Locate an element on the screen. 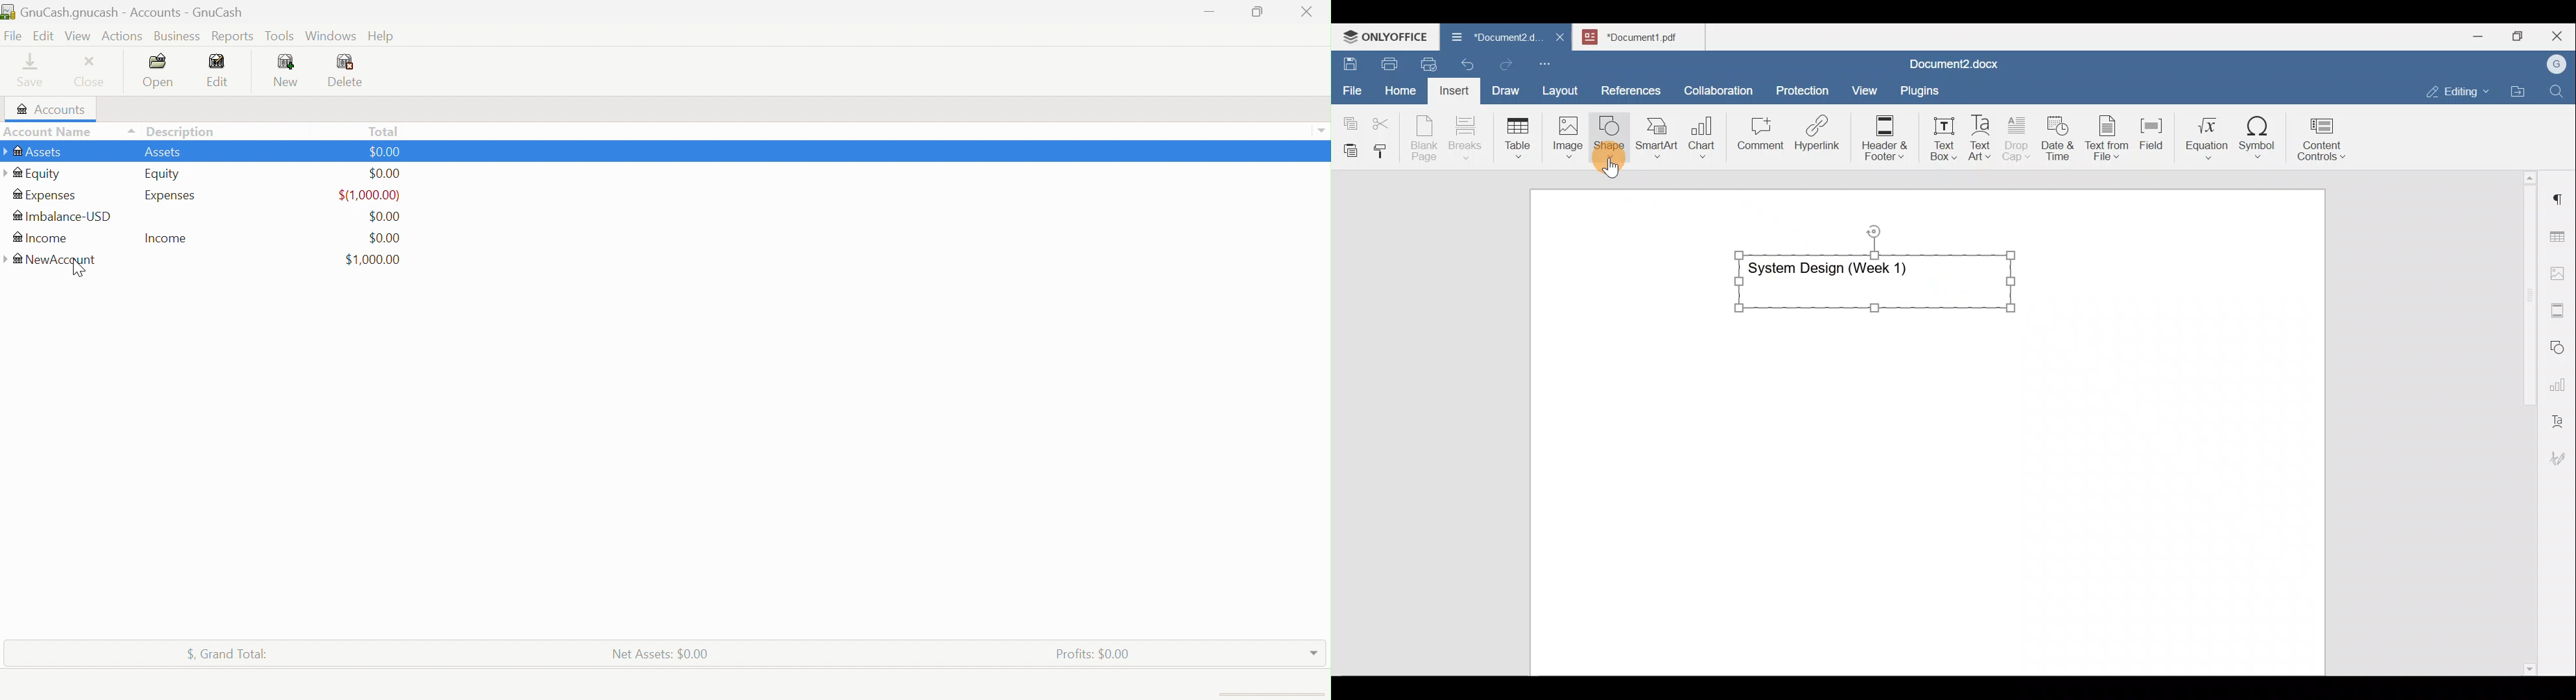  Windows is located at coordinates (331, 35).